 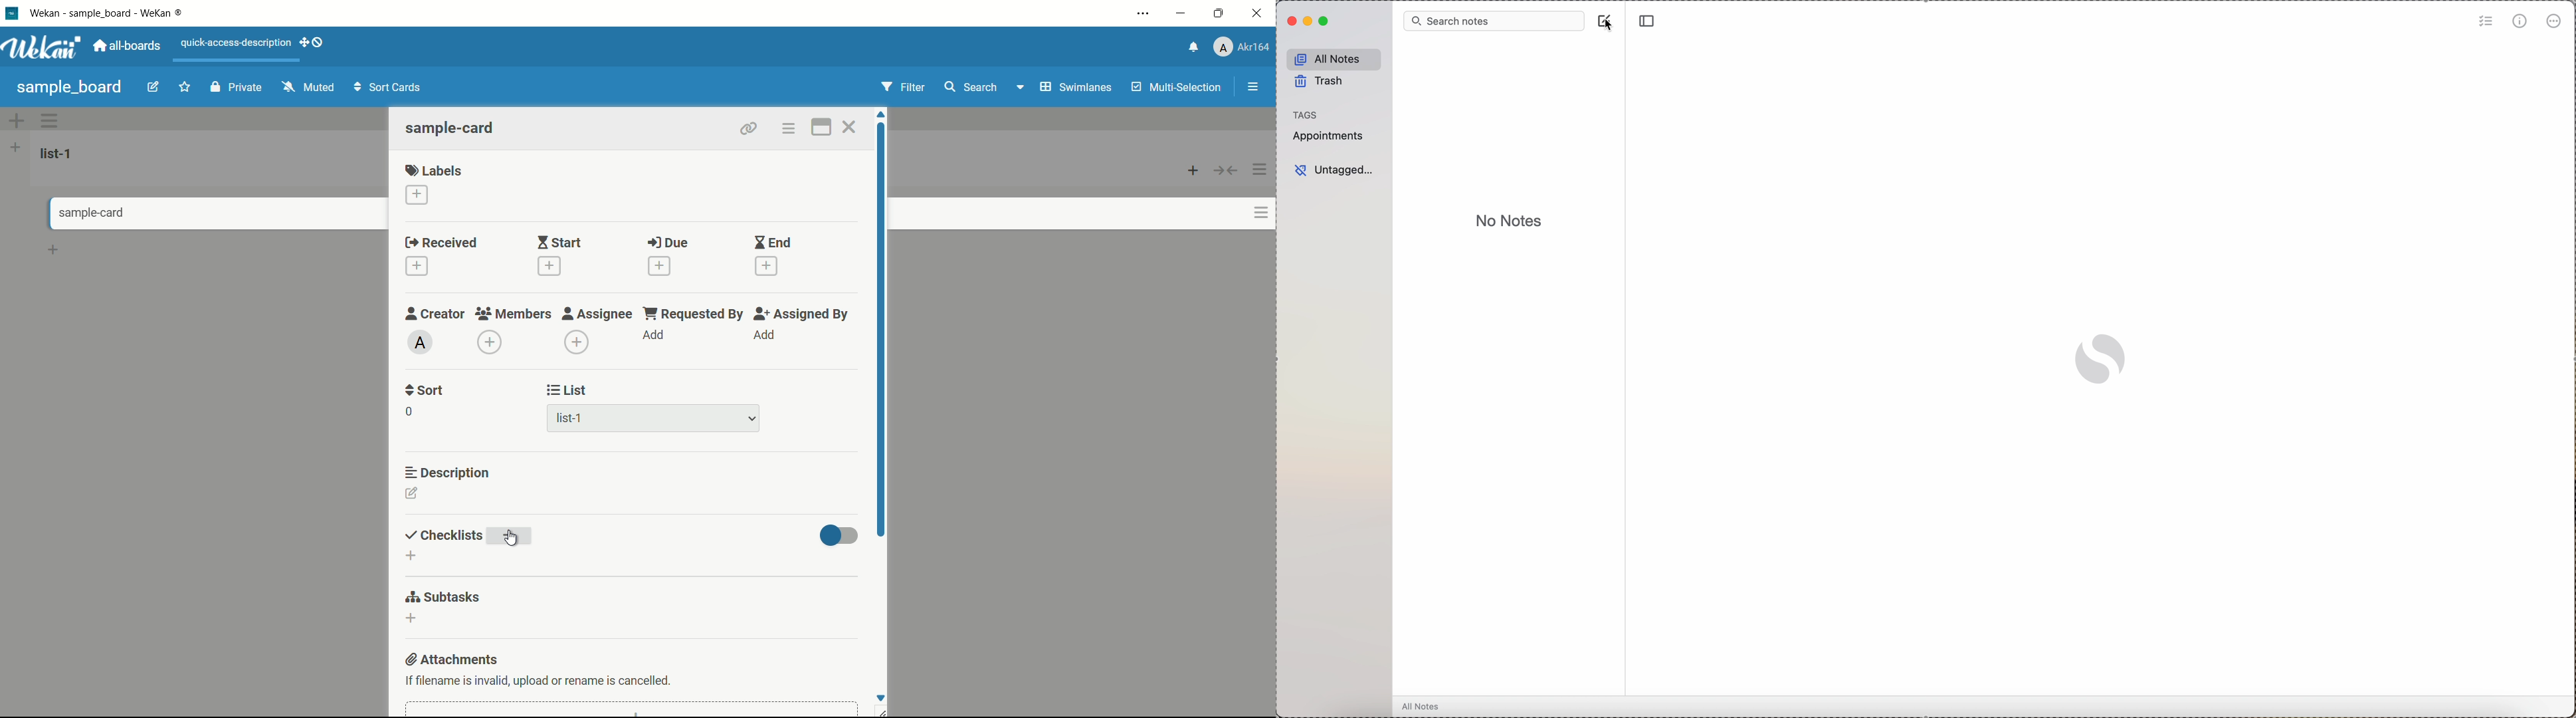 I want to click on maximize, so click(x=1325, y=21).